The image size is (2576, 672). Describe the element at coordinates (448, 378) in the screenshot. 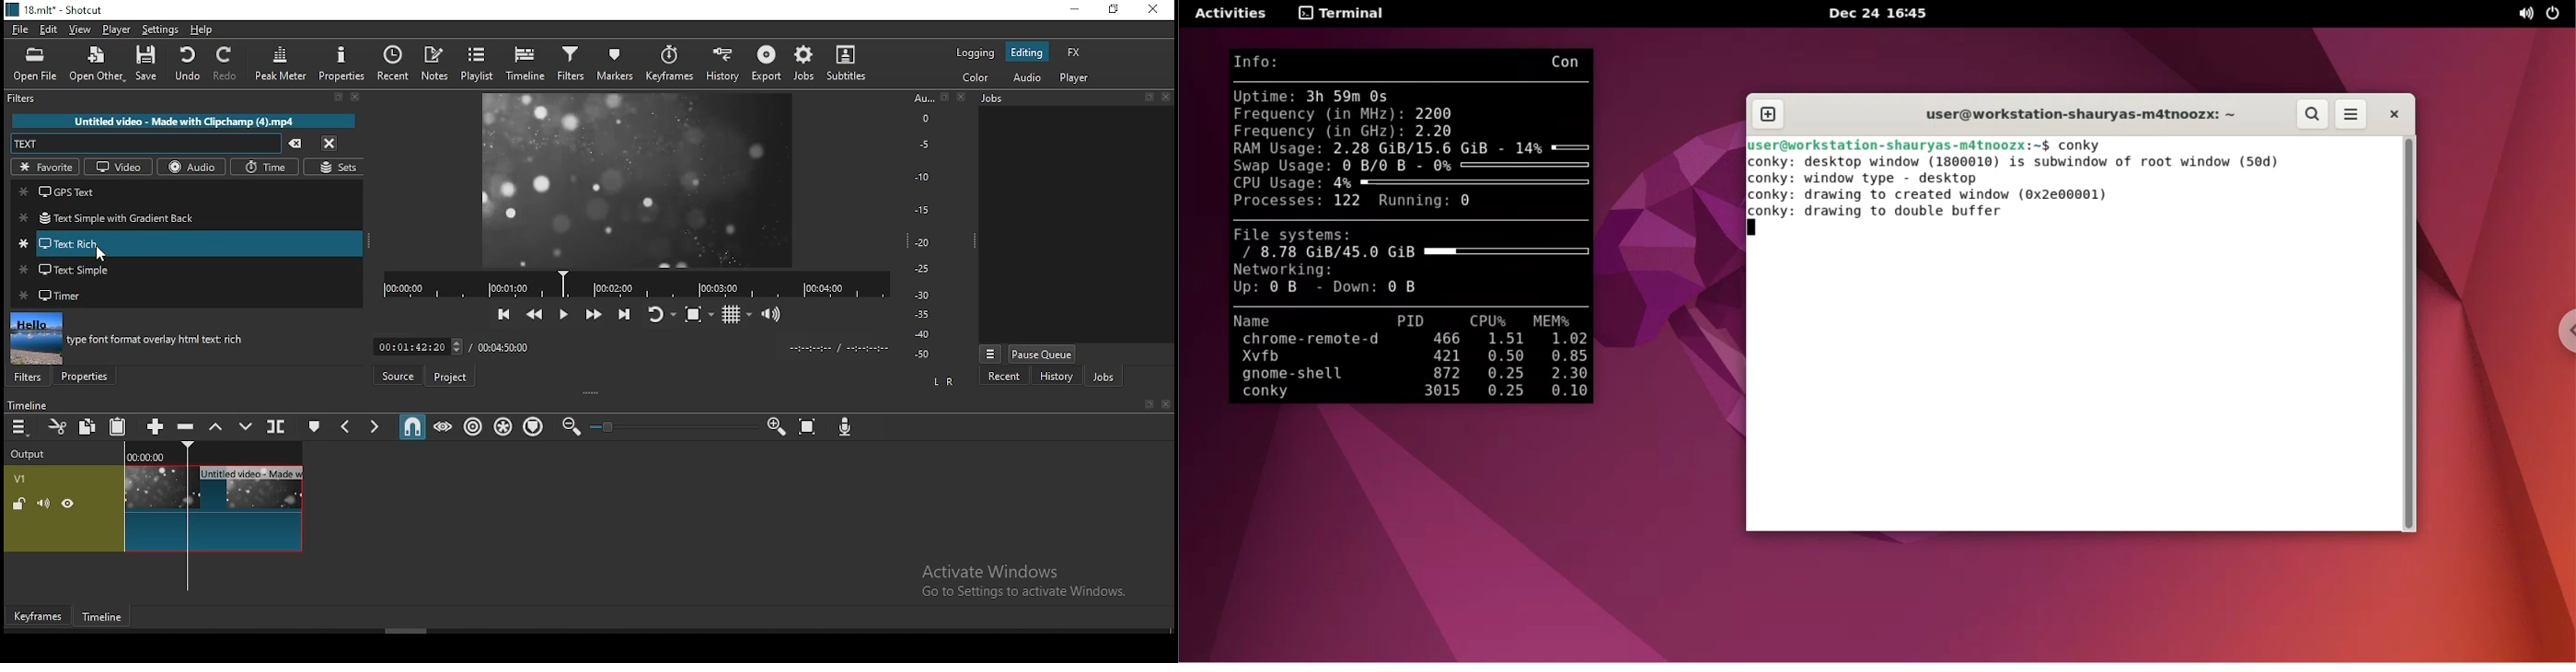

I see `project` at that location.